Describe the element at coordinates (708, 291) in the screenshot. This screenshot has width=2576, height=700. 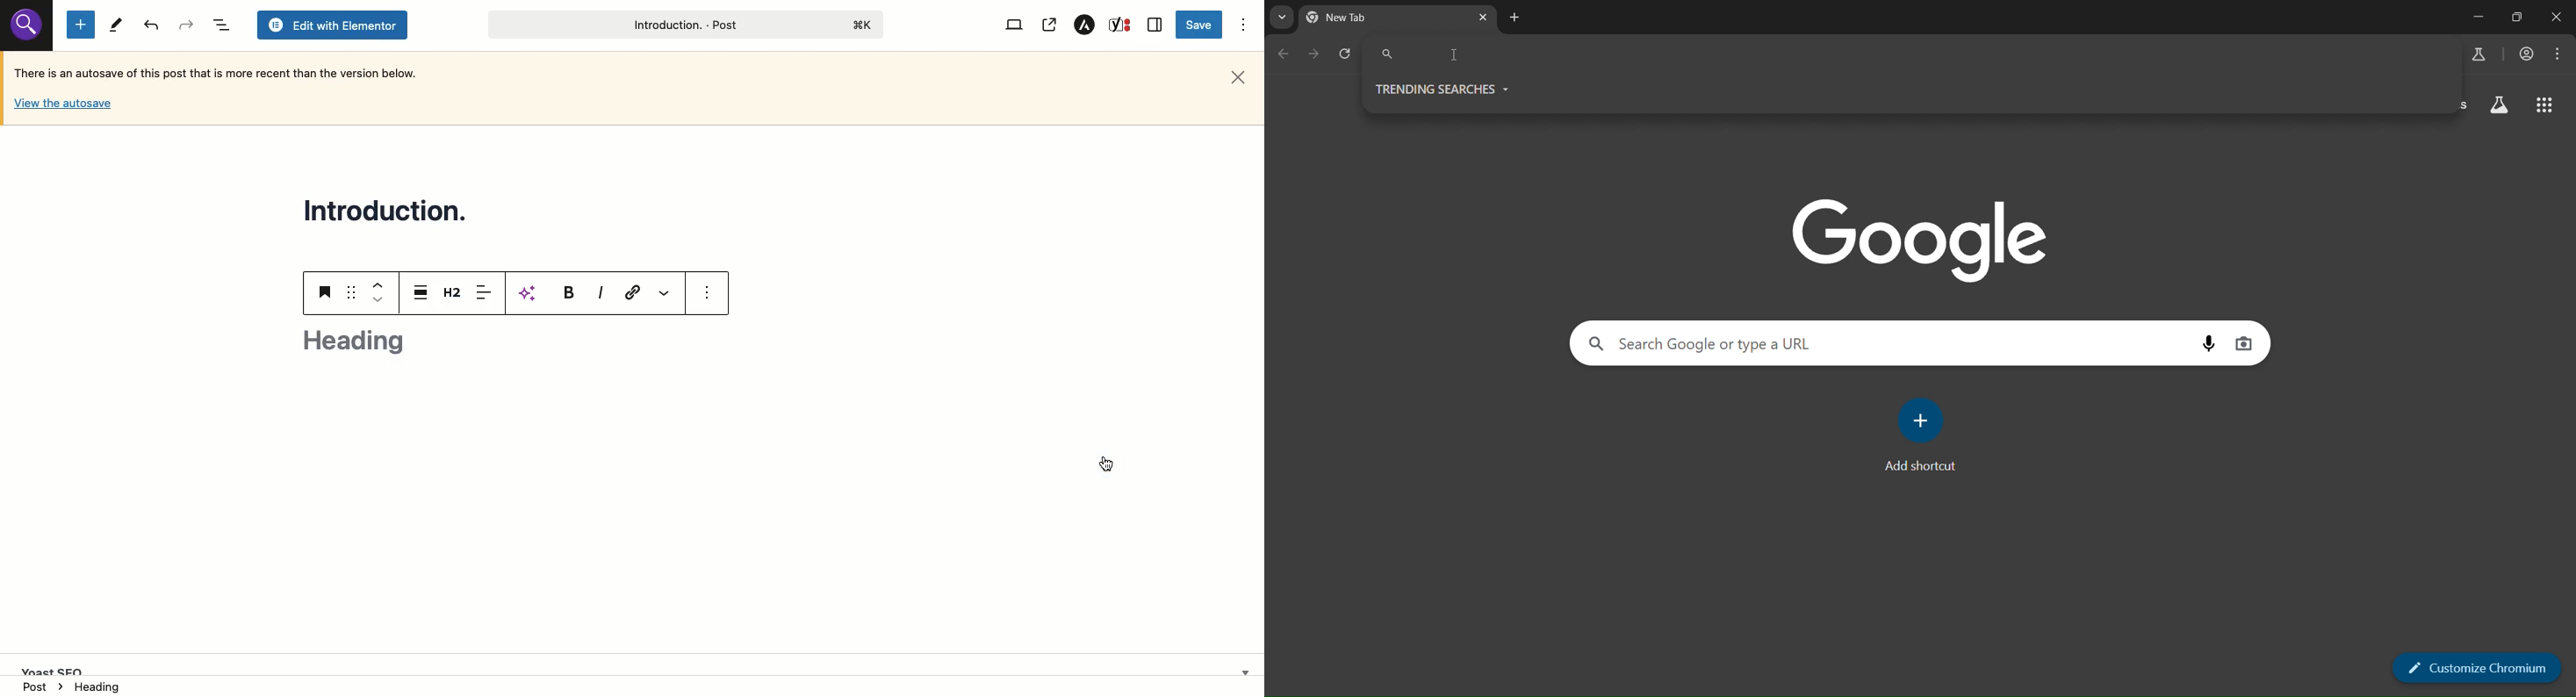
I see `more options` at that location.